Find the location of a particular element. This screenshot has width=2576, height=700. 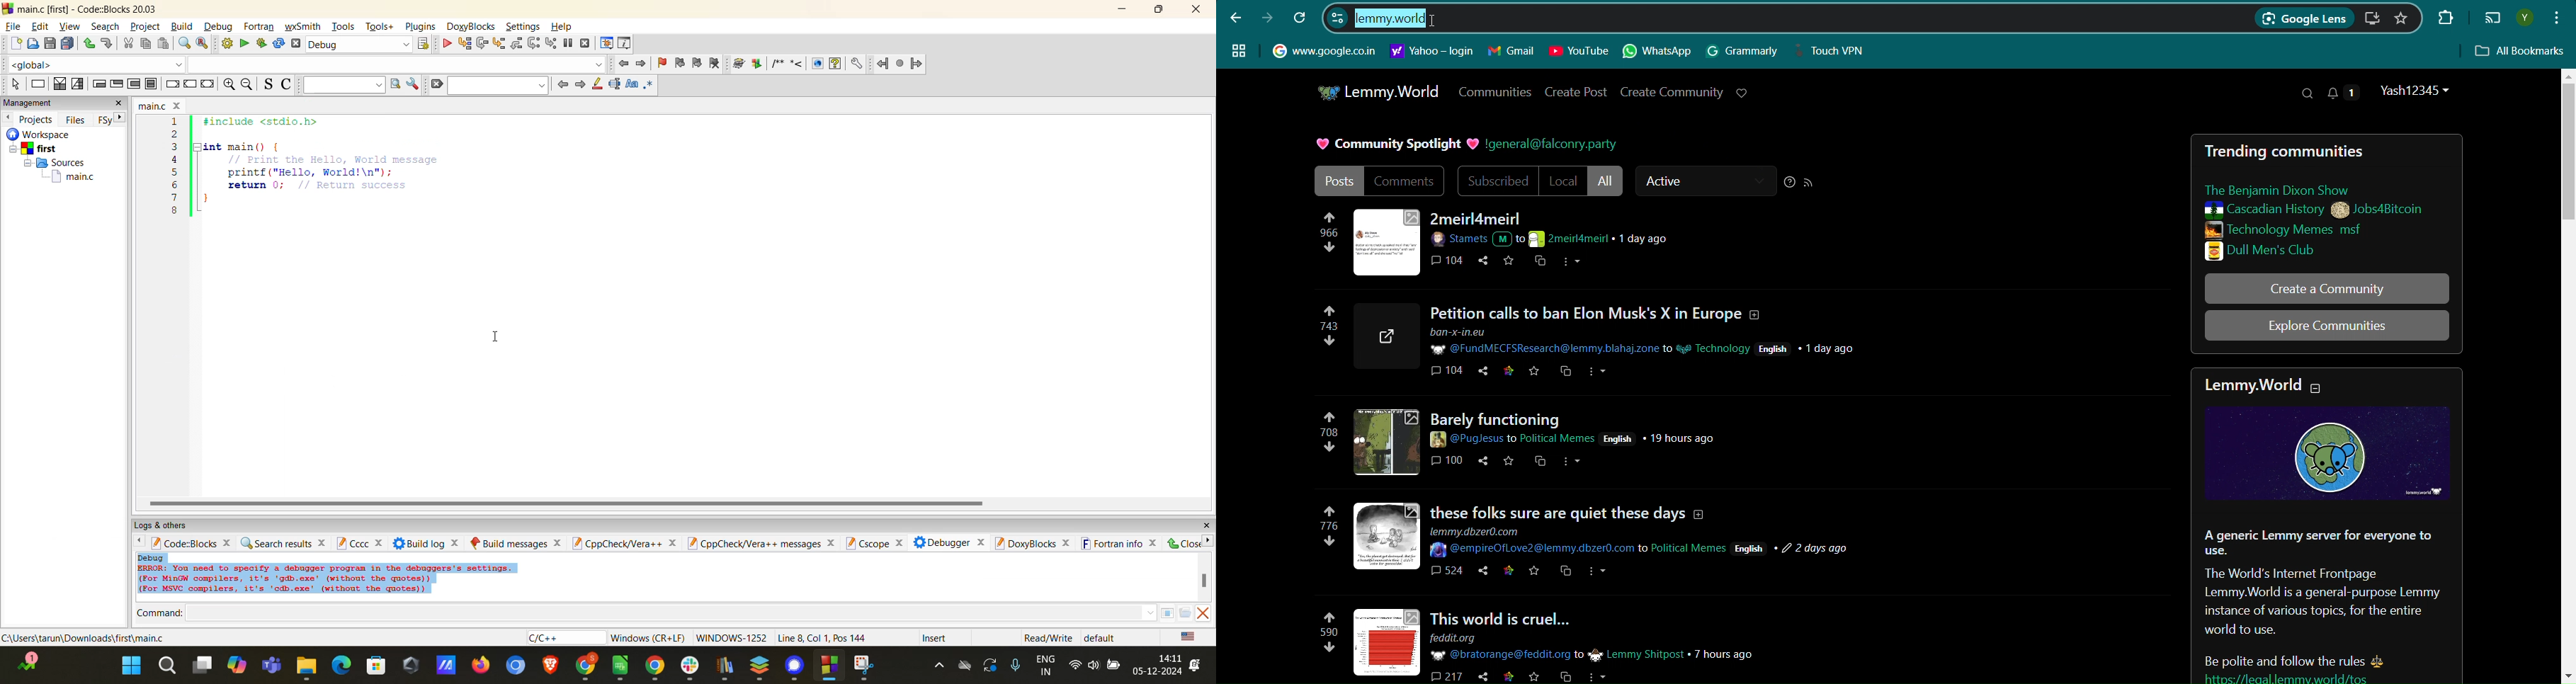

cursor is located at coordinates (495, 337).